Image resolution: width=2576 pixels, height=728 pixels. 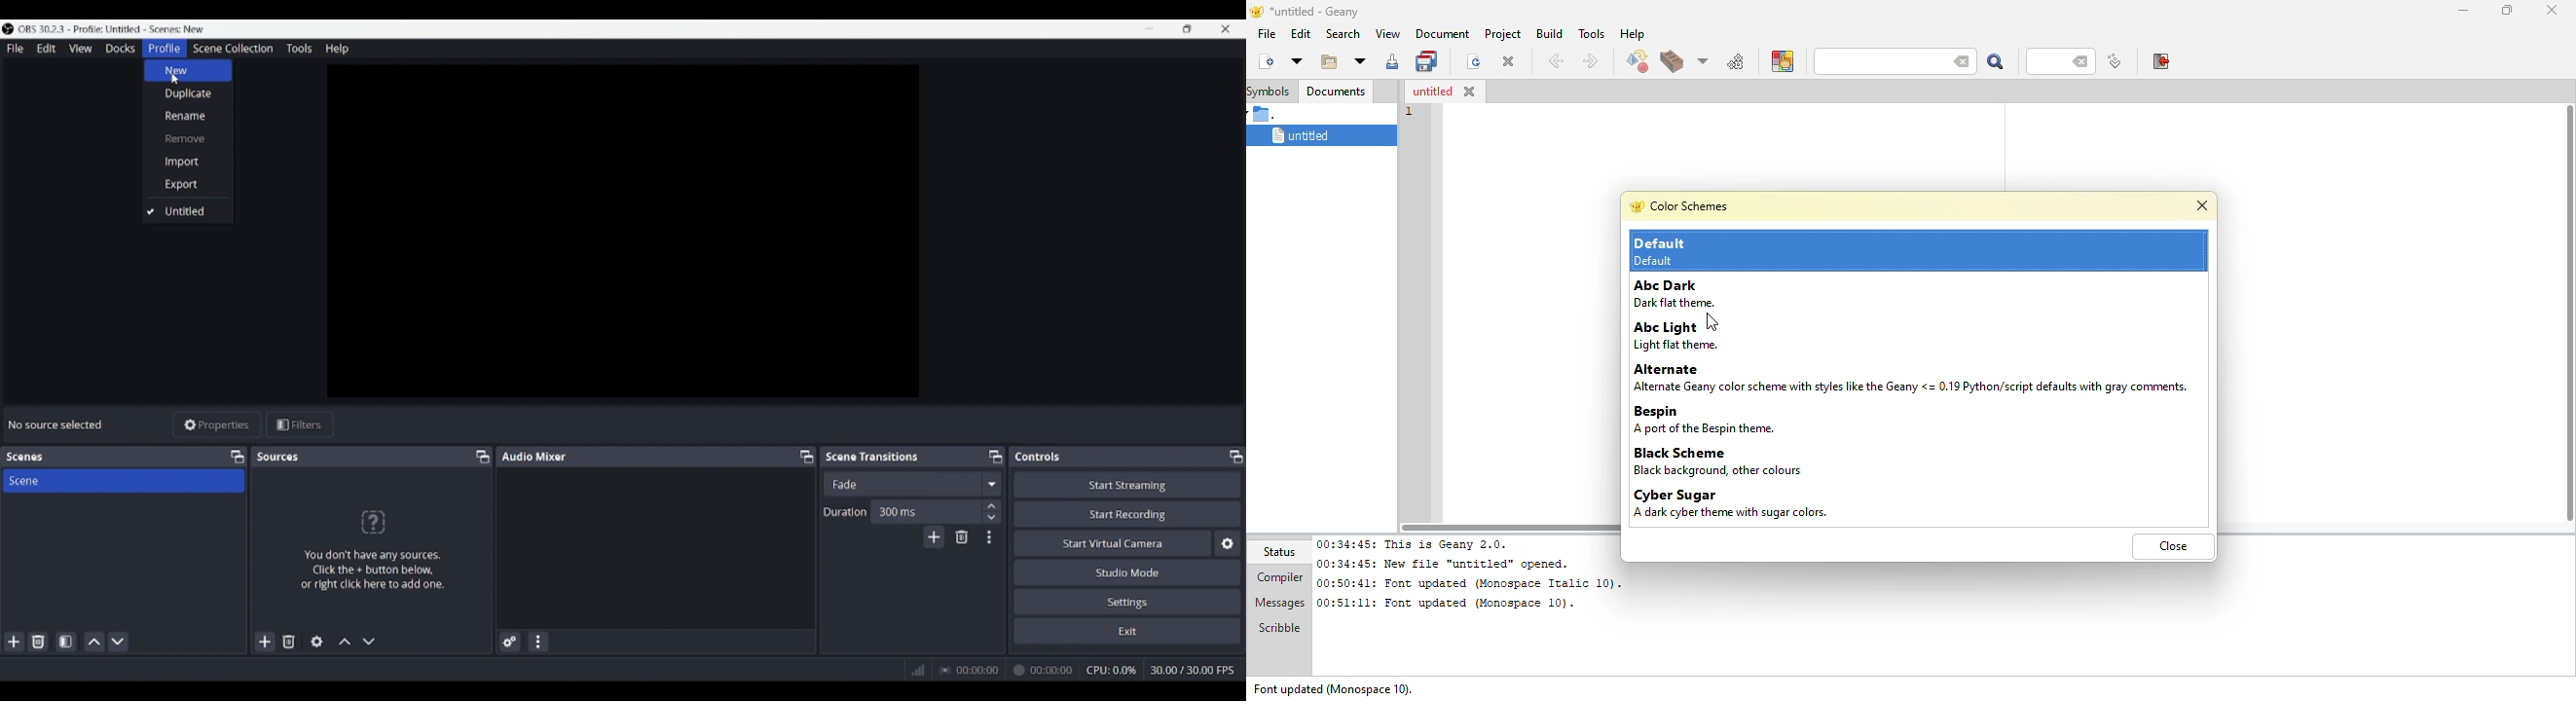 I want to click on Tools menu, so click(x=299, y=48).